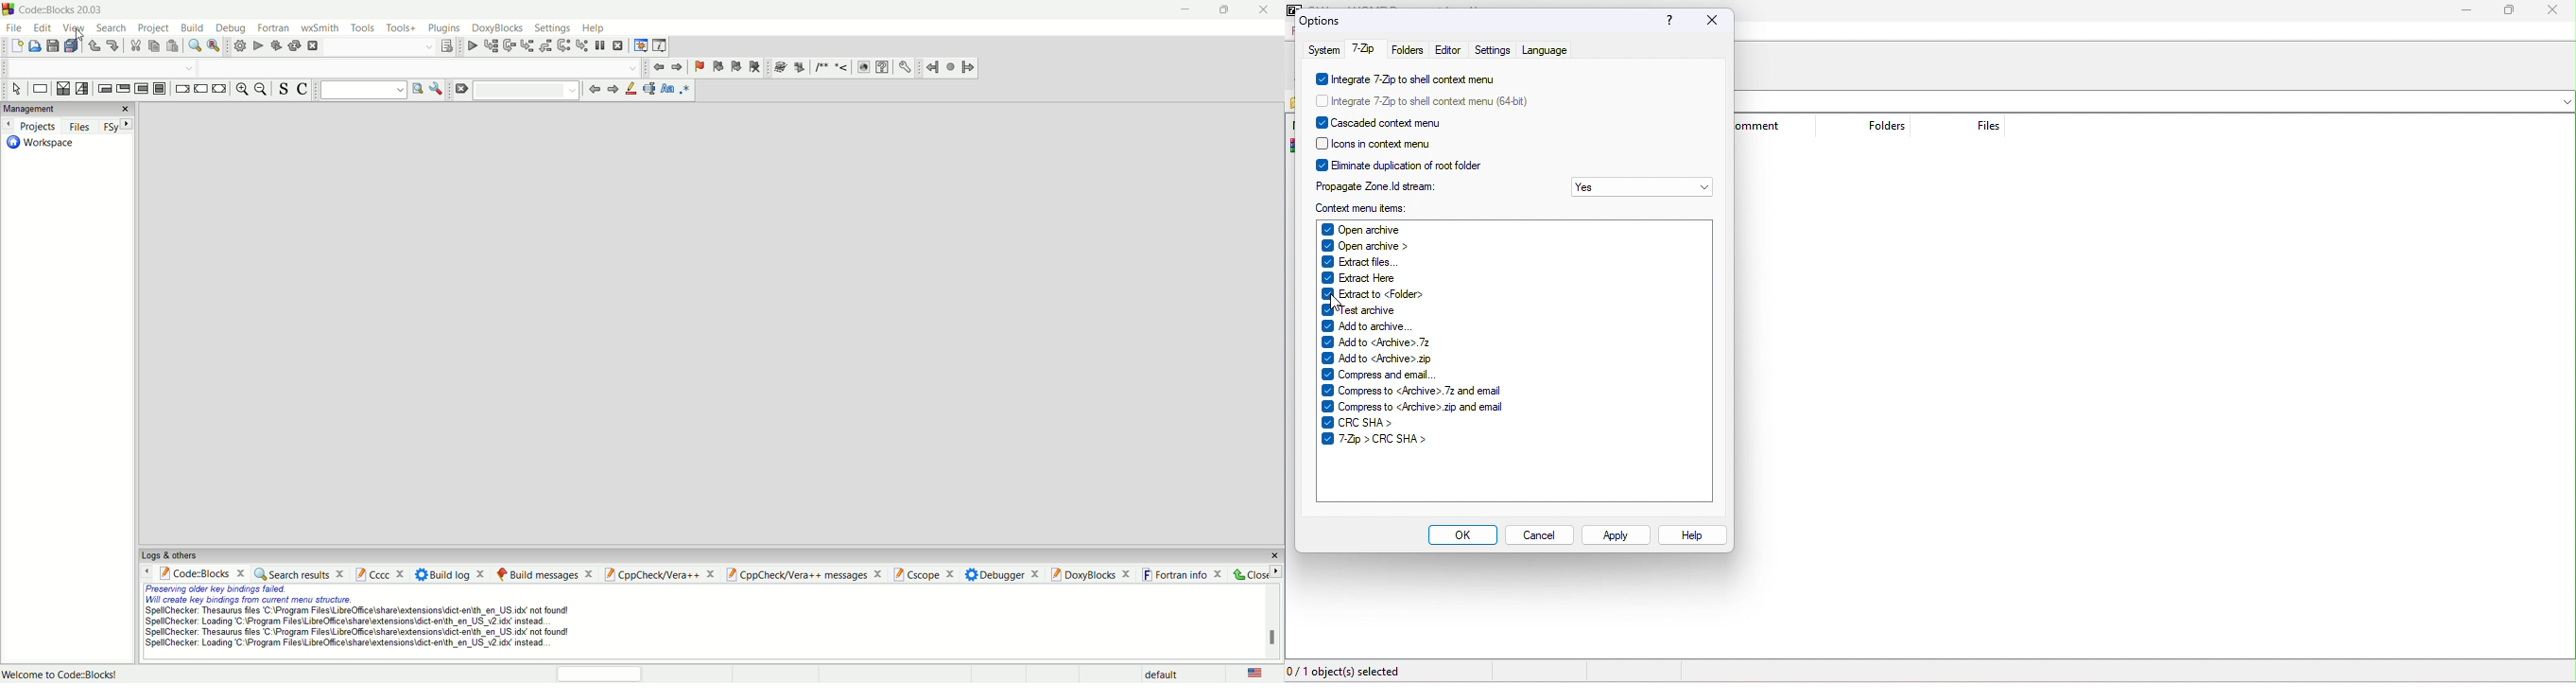 Image resolution: width=2576 pixels, height=700 pixels. I want to click on (FVII) SUP Sy SUN —.
Will create key bindings from current menu structure.
‘SpellChecker: Thesaurus files ‘C:\Program Files\LibreOffice\share\extensions\dict-enith_en_US idx’ not found!
‘SpellChecker: Loading C:\Program Files LibreOffice\share\extensions\dict-enith_en_US_vZ idx instead.
‘SpellChecker: Thesaurus files ‘C:\Program Files\LibreOffice\share\extensions\dict-enith_en_US idx’ not found!
‘SpellChecker: Loading ‘C:\Program Files LibreOffice\share\extensions\dict-enith_en_US_vZ idx instead., so click(337, 620).